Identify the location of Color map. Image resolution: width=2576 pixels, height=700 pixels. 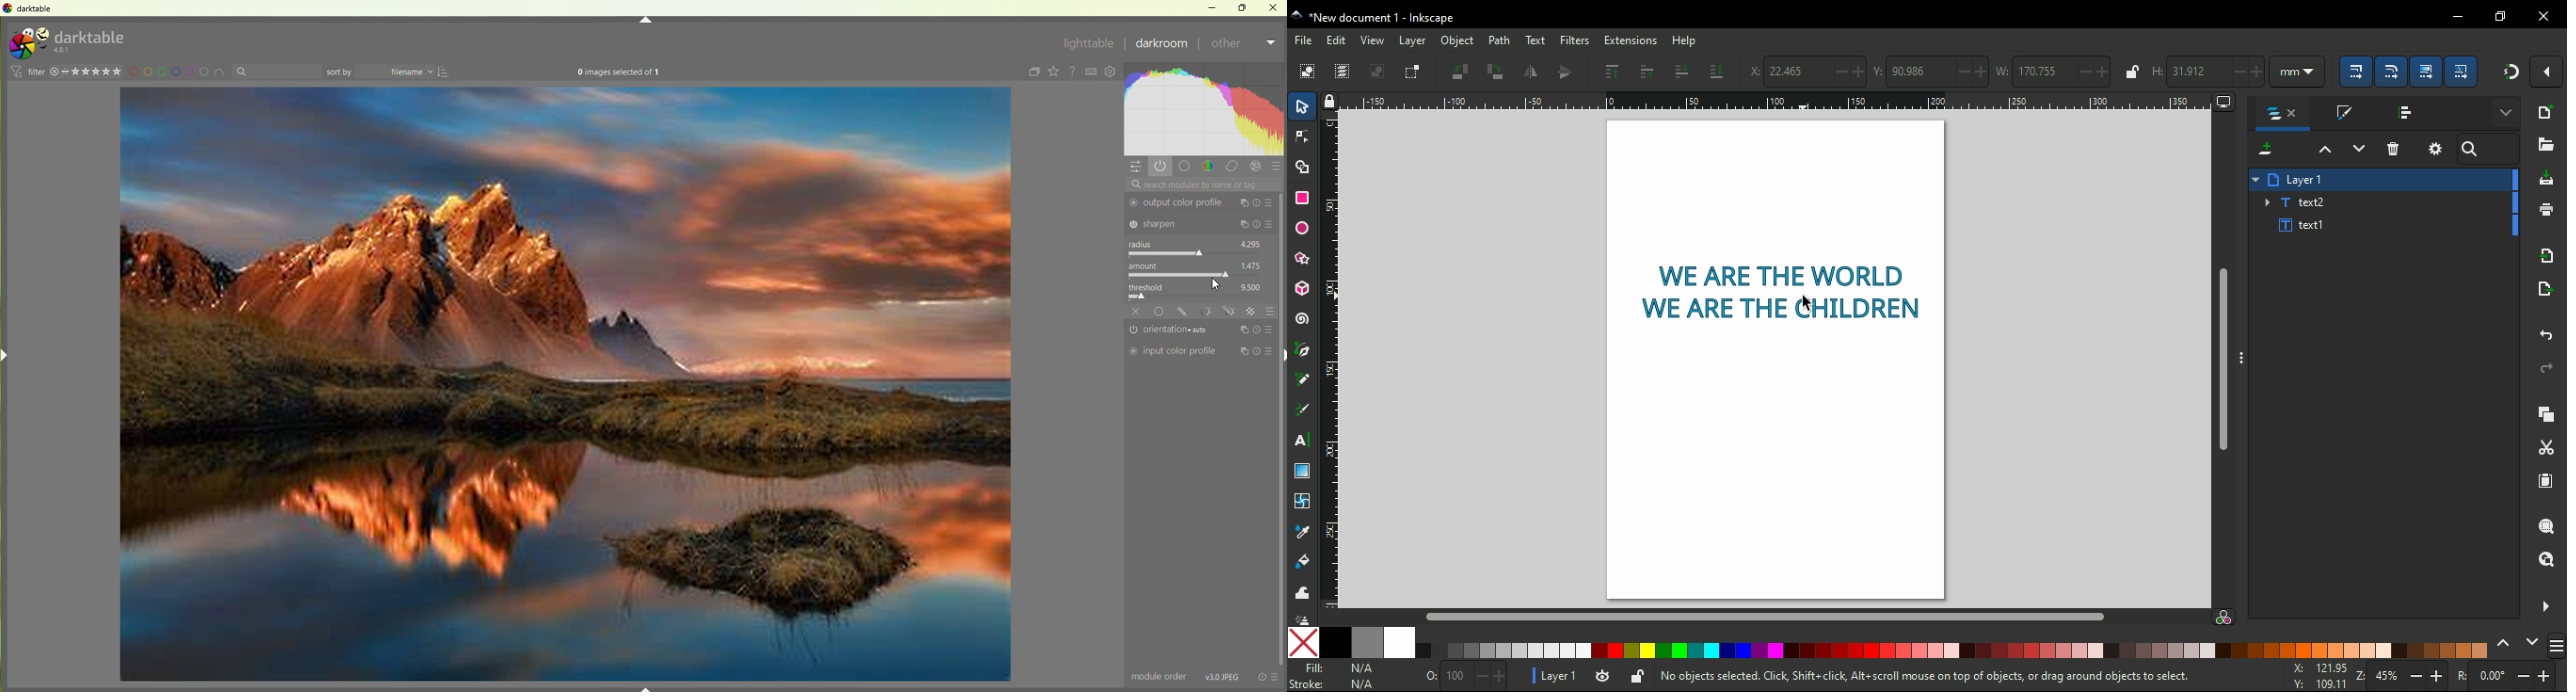
(1206, 109).